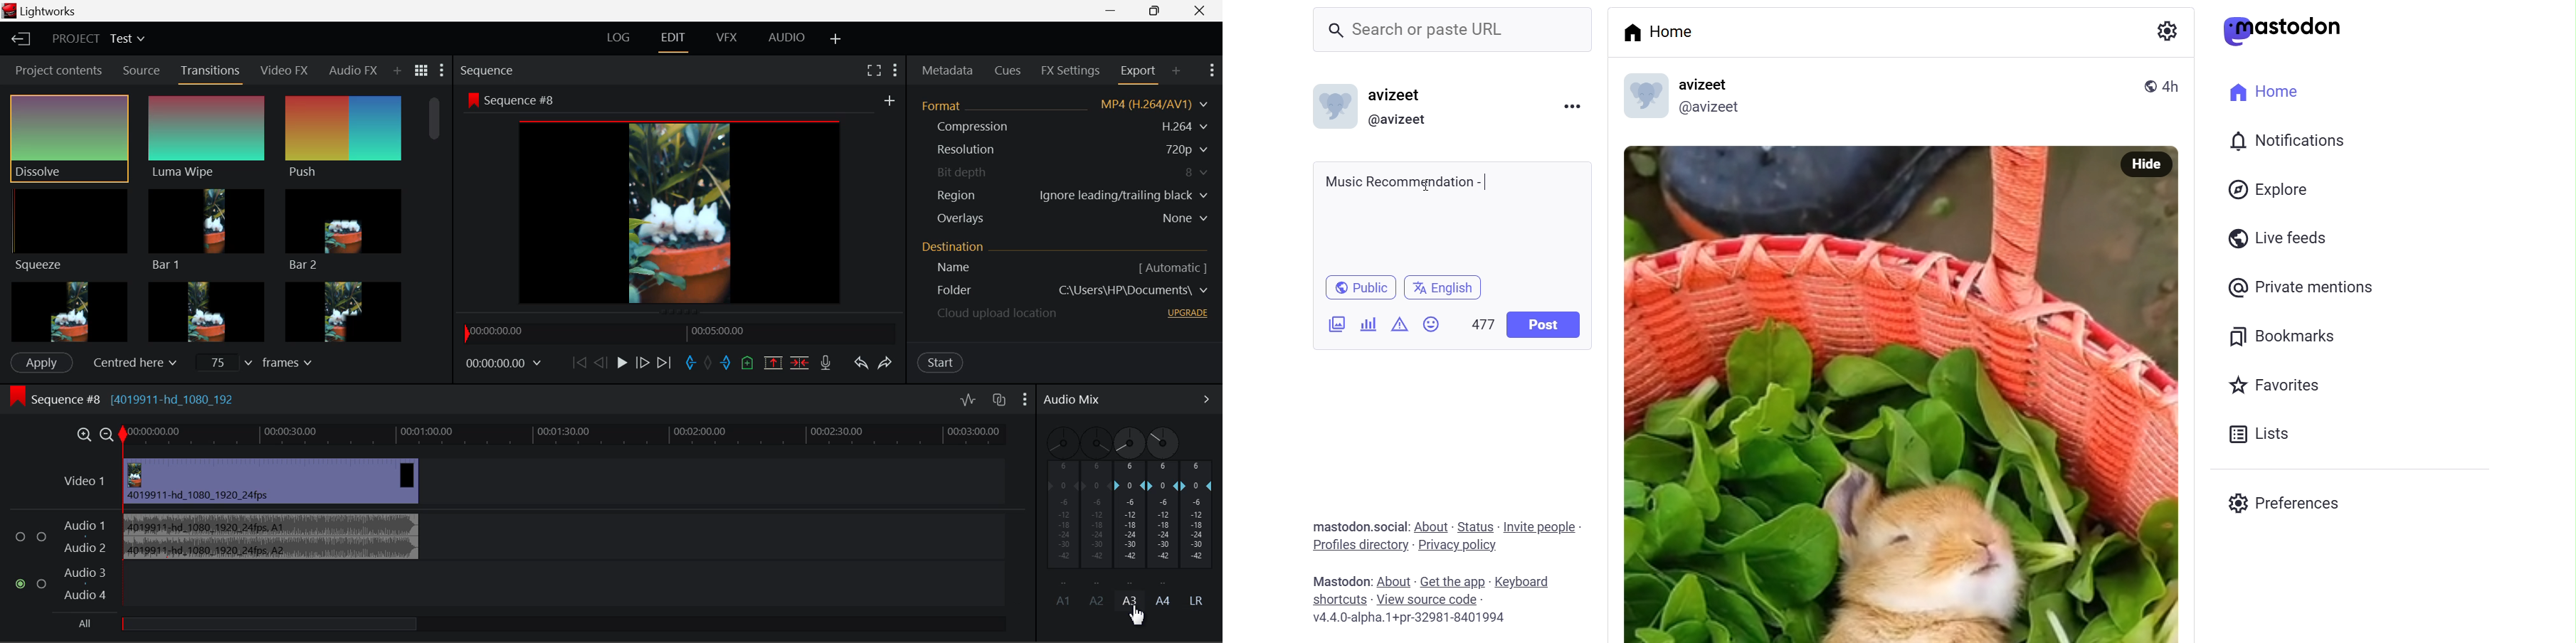 This screenshot has height=644, width=2576. Describe the element at coordinates (1430, 322) in the screenshot. I see `Emojis` at that location.